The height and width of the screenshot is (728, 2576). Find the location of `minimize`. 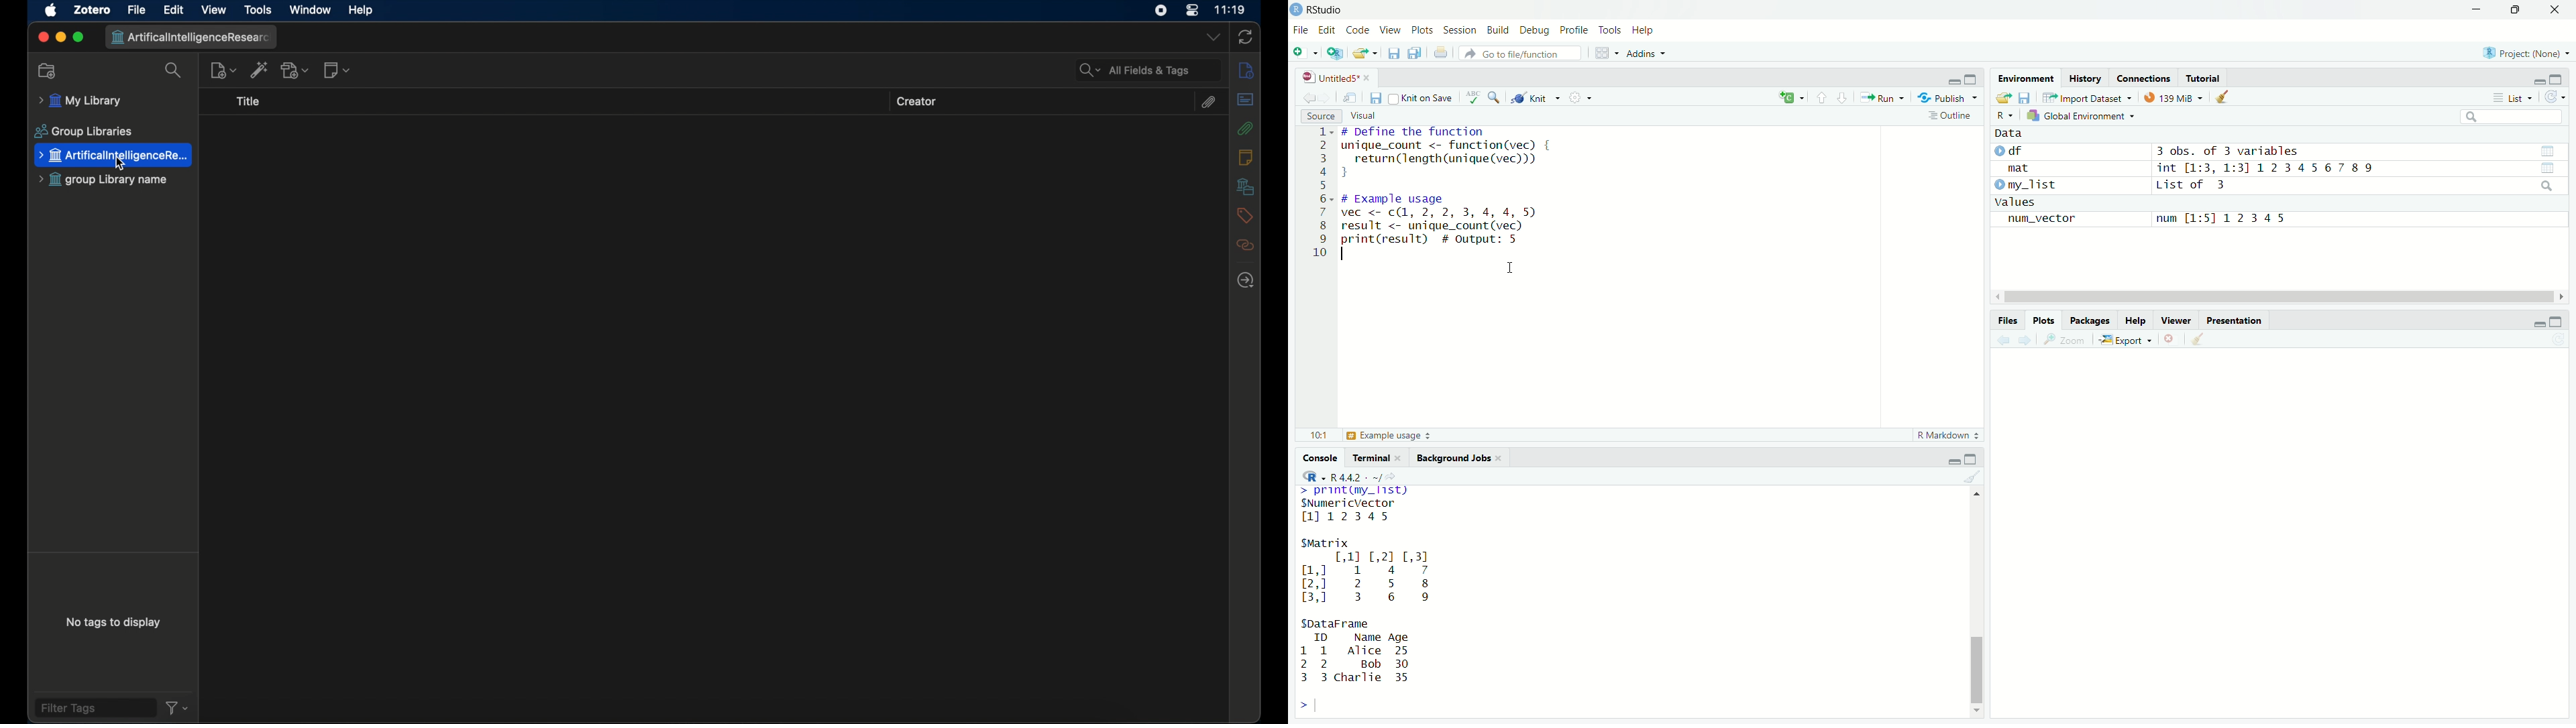

minimize is located at coordinates (1953, 462).